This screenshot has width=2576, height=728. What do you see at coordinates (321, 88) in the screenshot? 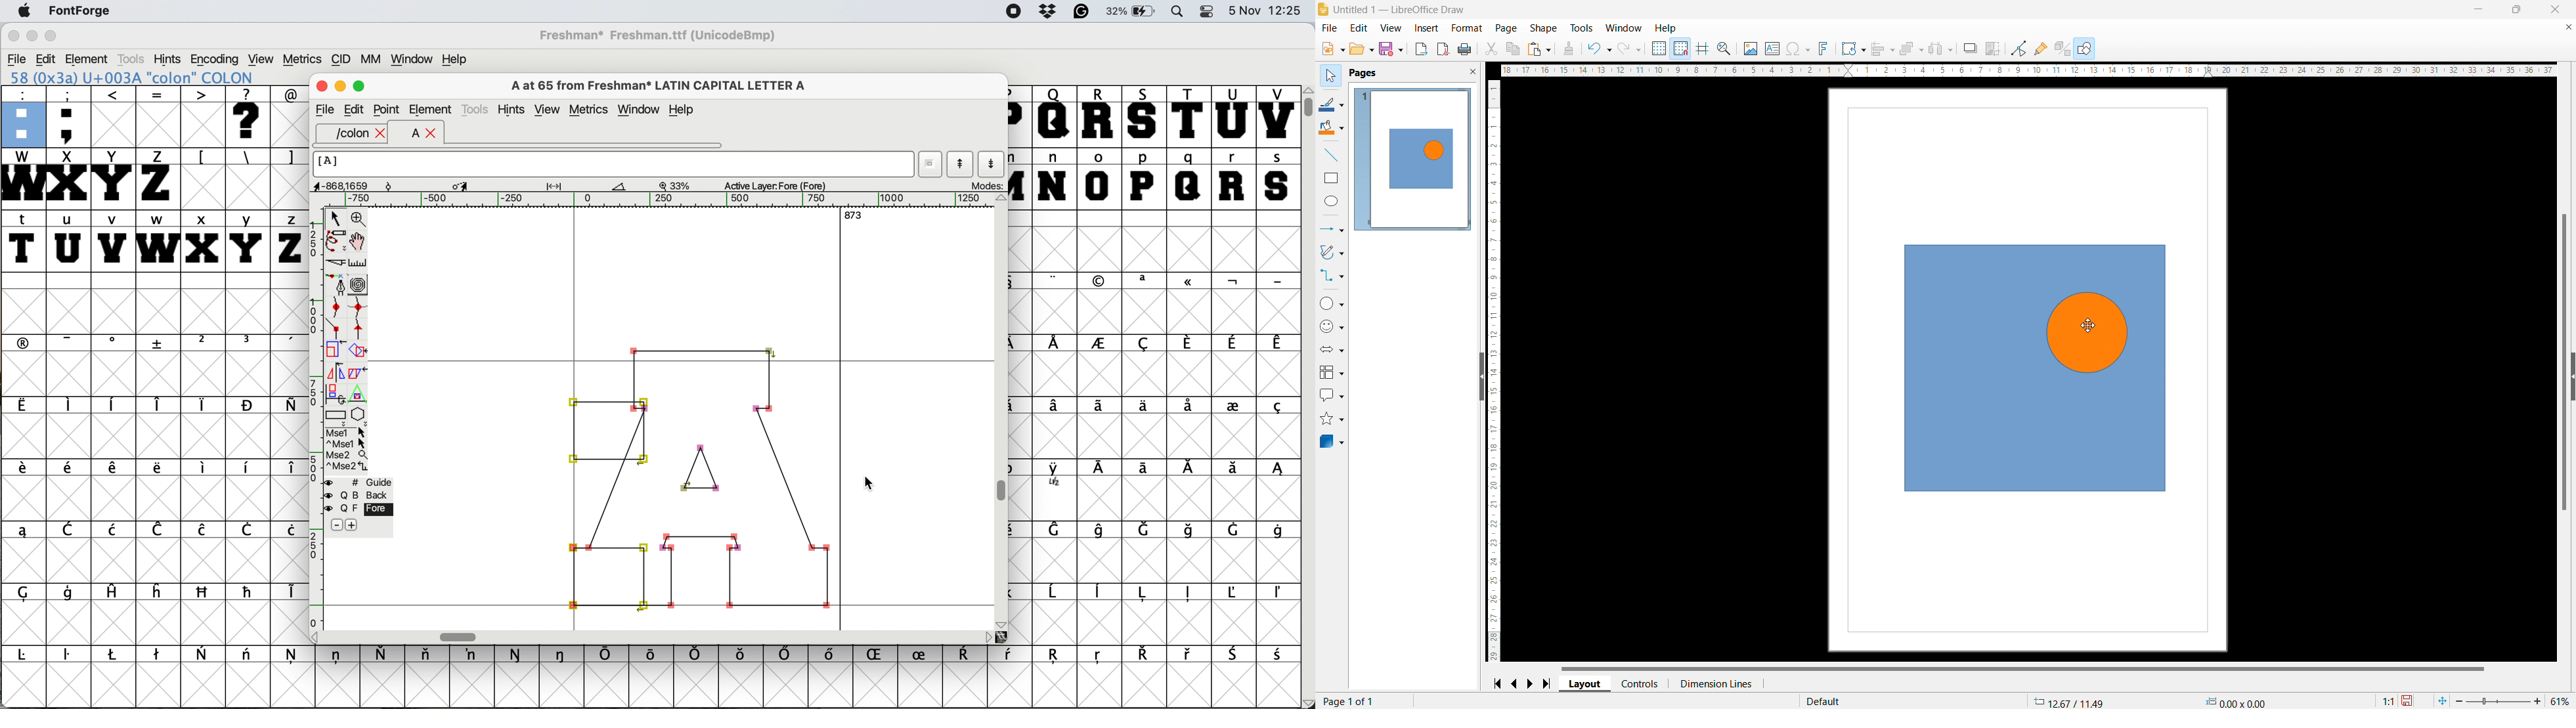
I see `close` at bounding box center [321, 88].